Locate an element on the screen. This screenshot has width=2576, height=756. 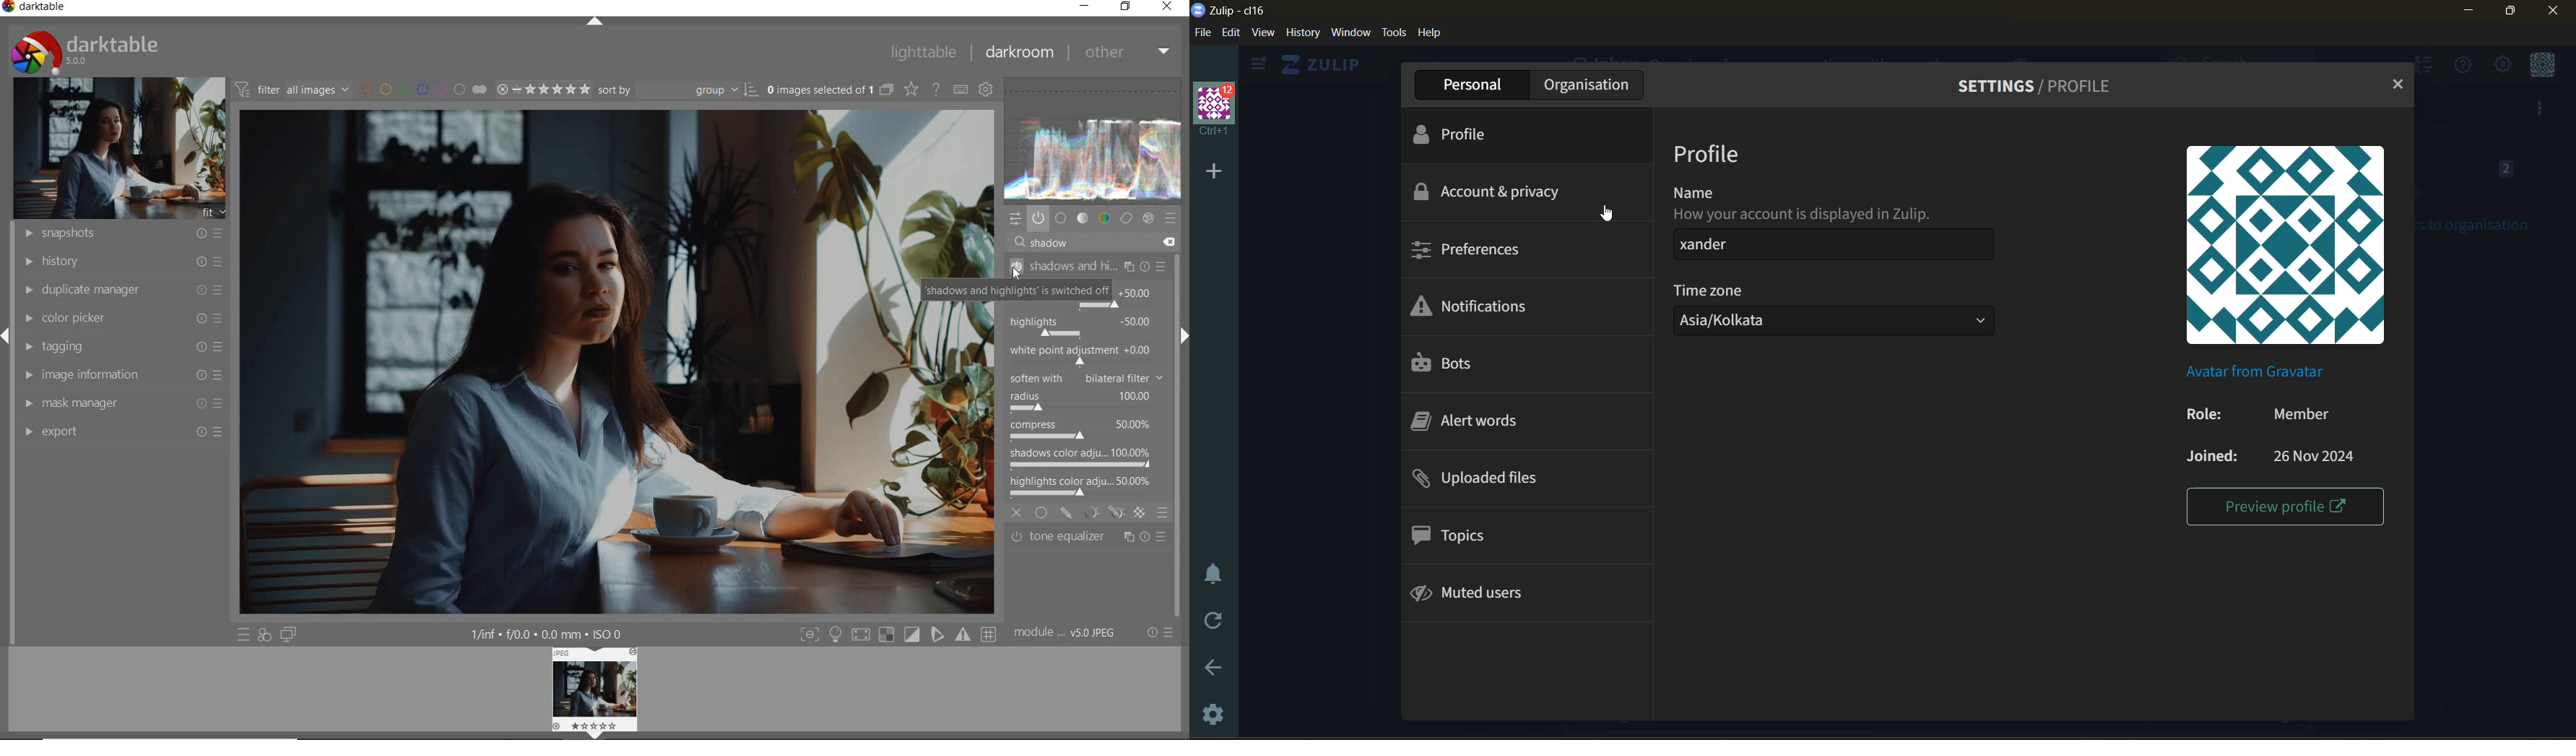
shadows color adjustment is located at coordinates (1081, 456).